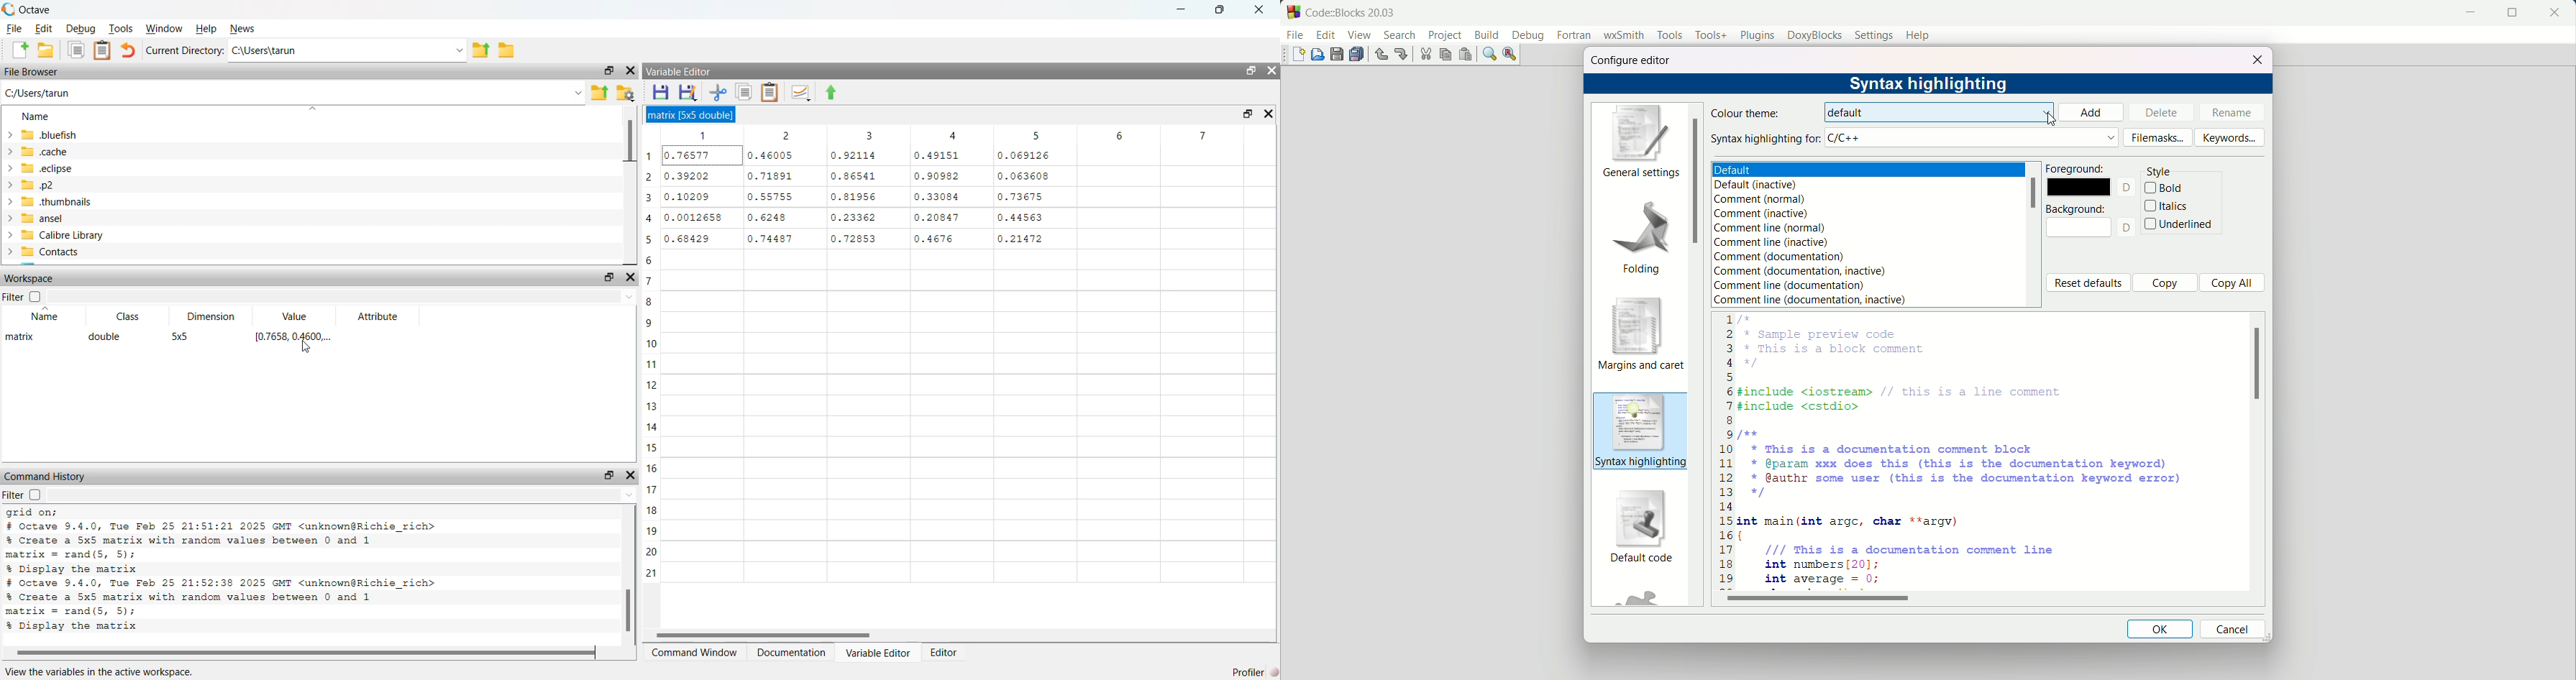 Image resolution: width=2576 pixels, height=700 pixels. What do you see at coordinates (2088, 283) in the screenshot?
I see `reset defaults` at bounding box center [2088, 283].